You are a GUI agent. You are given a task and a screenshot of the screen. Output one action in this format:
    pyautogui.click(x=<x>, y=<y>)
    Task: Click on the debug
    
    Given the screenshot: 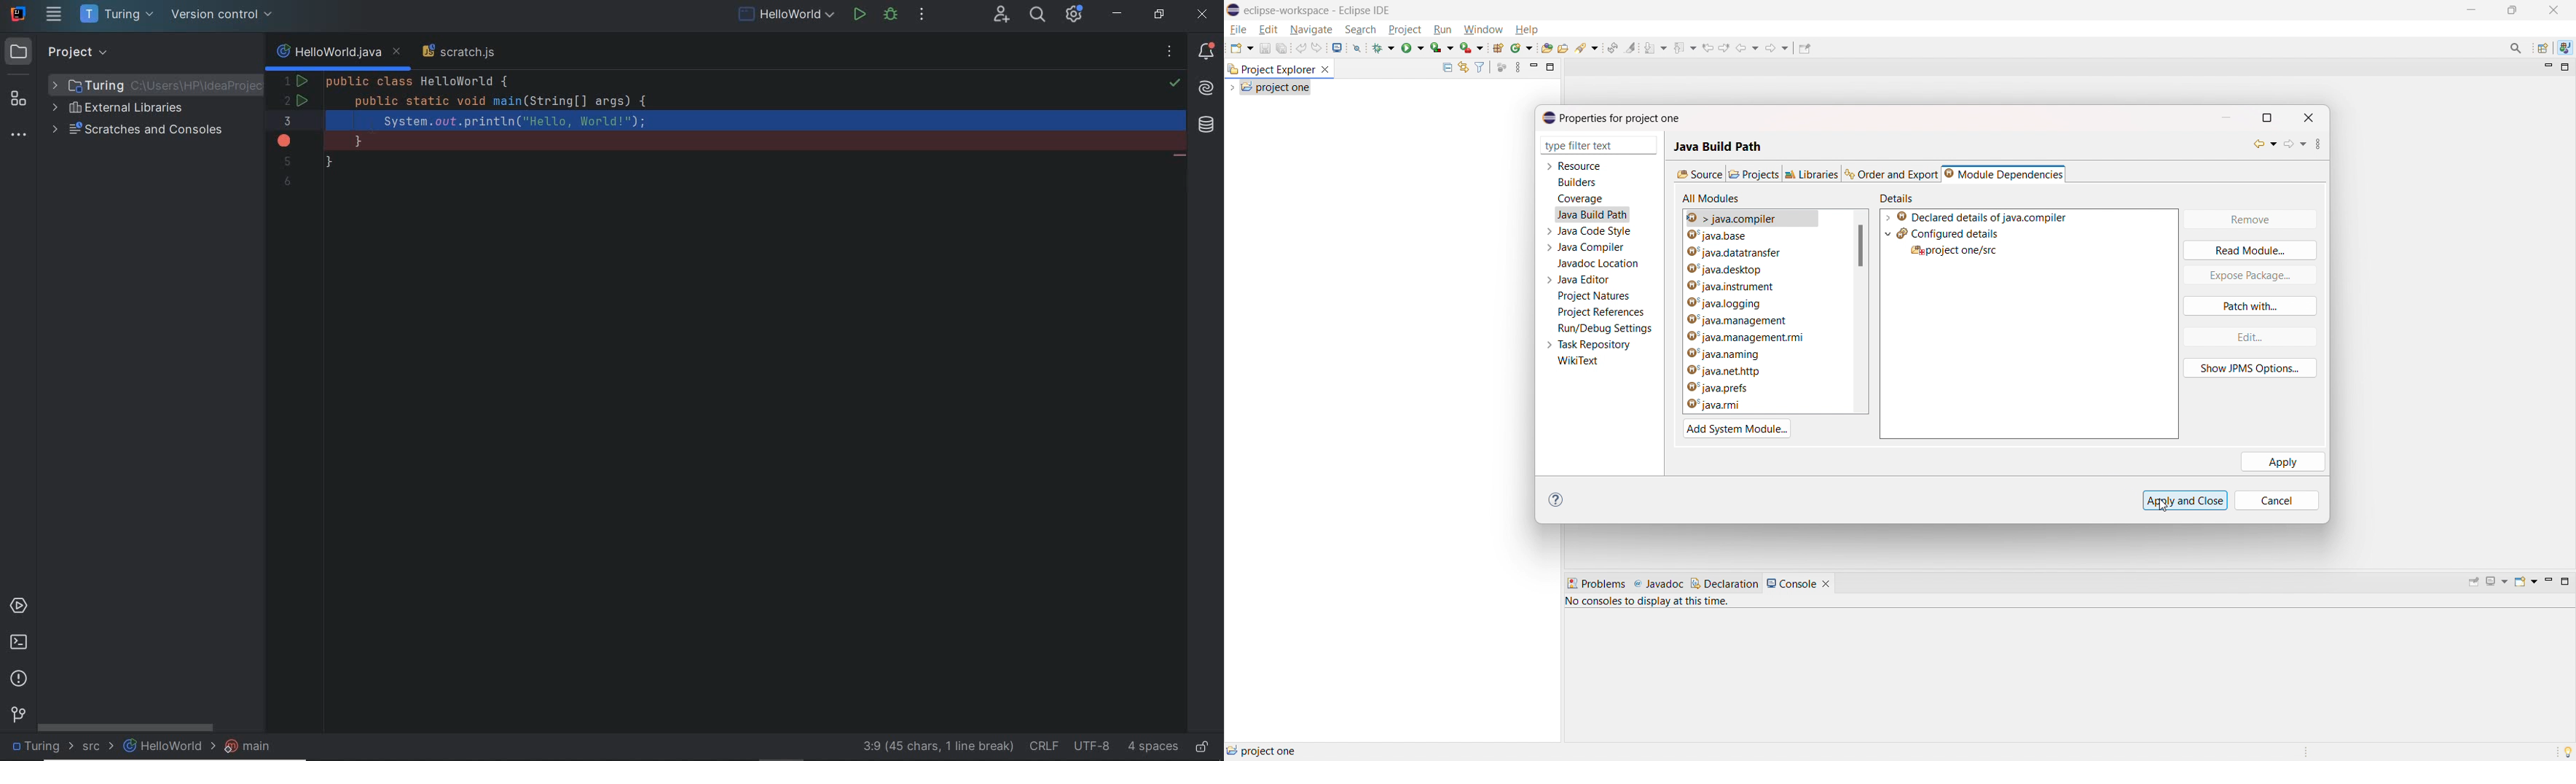 What is the action you would take?
    pyautogui.click(x=1384, y=47)
    